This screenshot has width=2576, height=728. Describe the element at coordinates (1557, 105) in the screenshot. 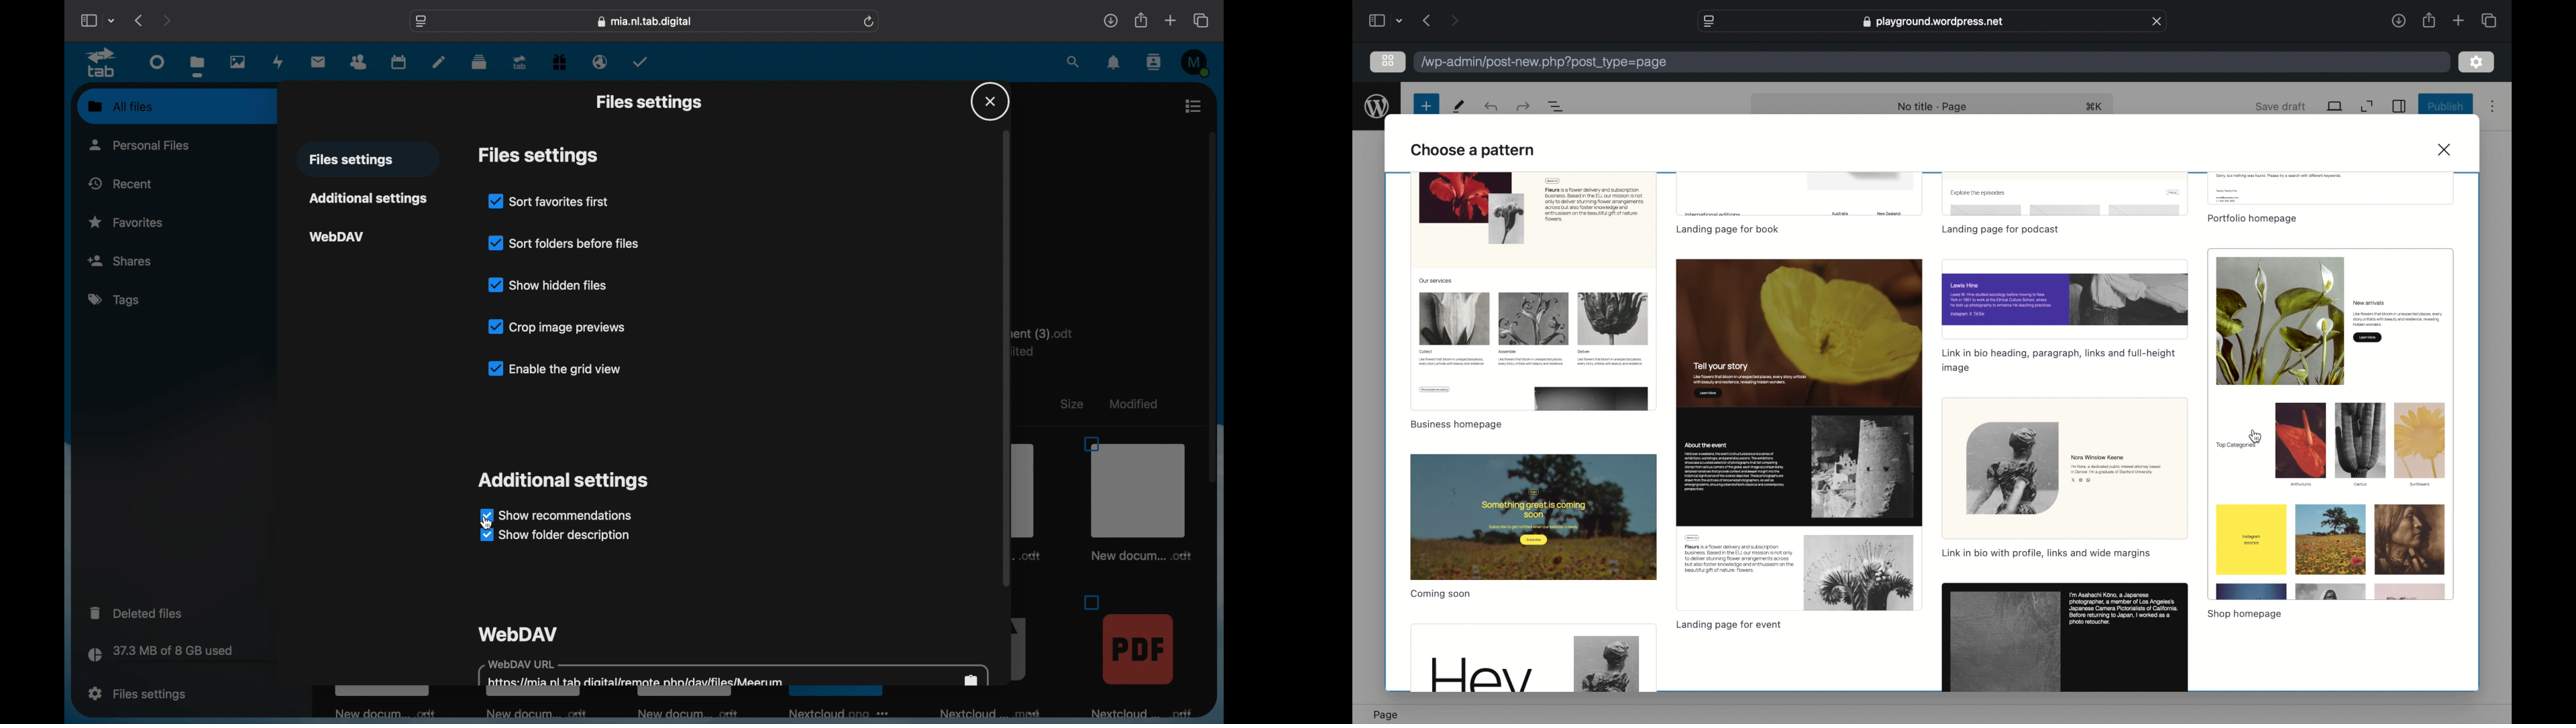

I see `document overview` at that location.